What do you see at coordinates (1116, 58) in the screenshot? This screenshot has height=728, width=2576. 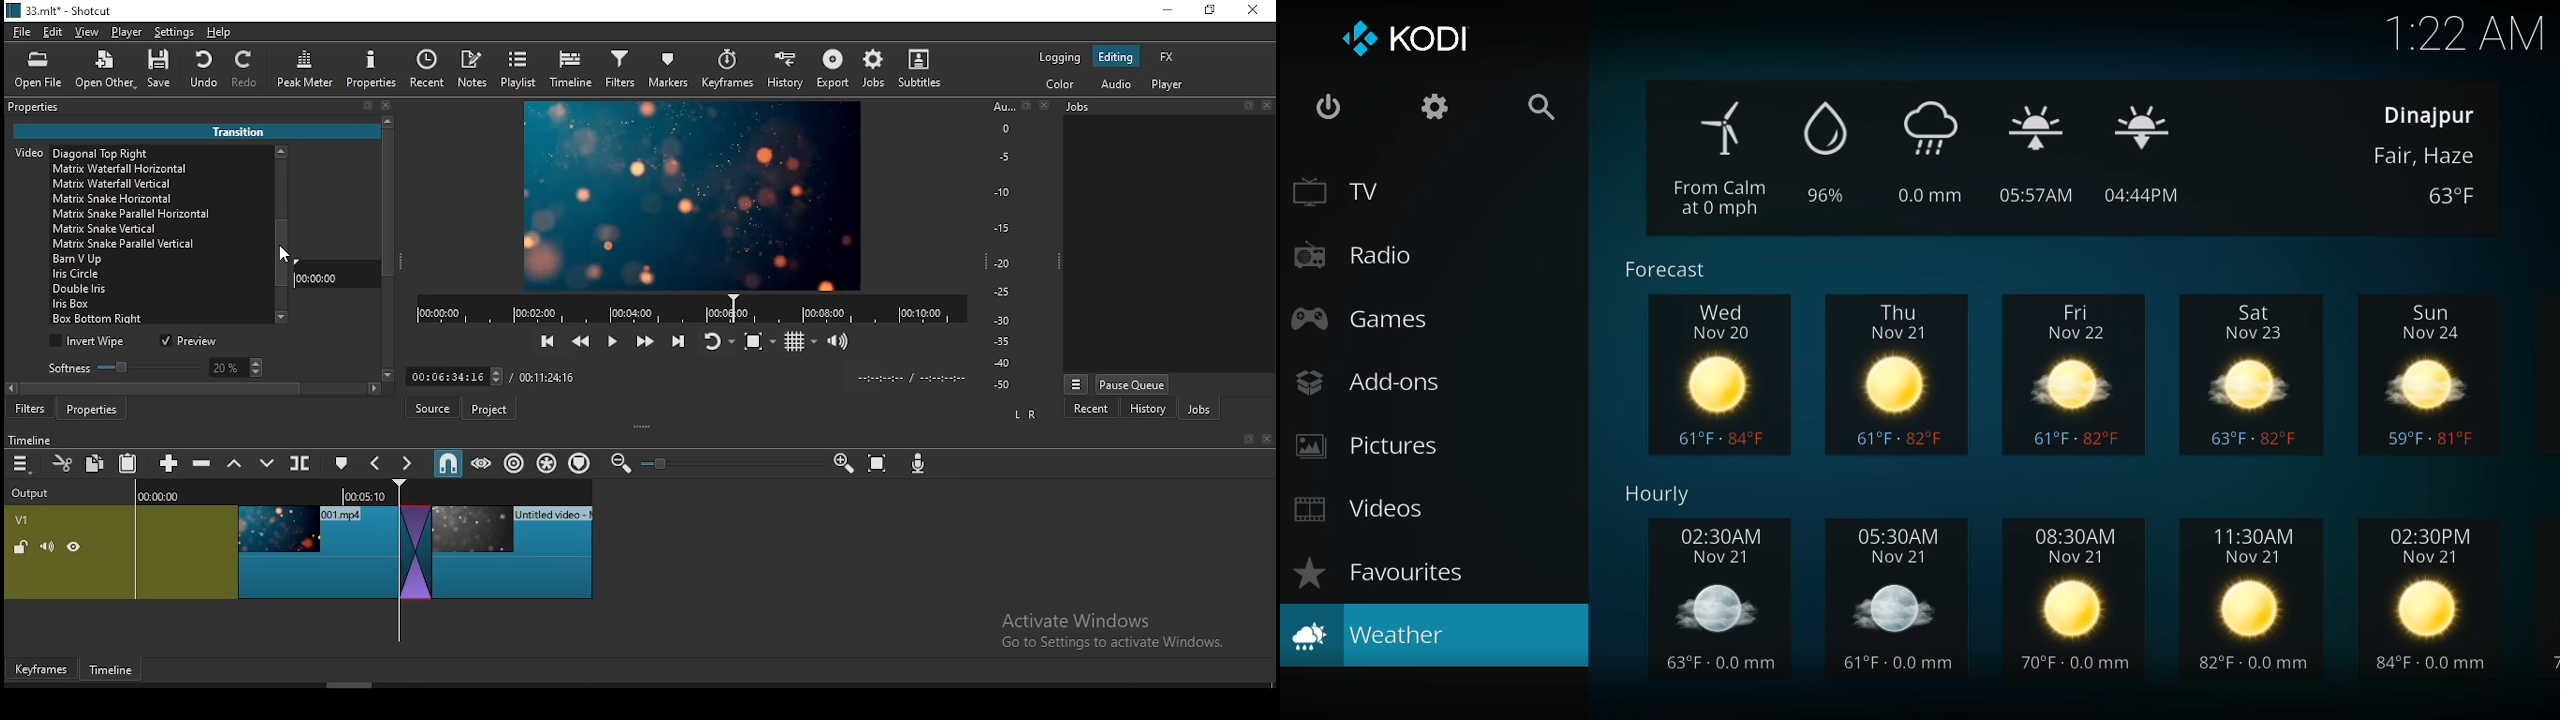 I see `editing` at bounding box center [1116, 58].